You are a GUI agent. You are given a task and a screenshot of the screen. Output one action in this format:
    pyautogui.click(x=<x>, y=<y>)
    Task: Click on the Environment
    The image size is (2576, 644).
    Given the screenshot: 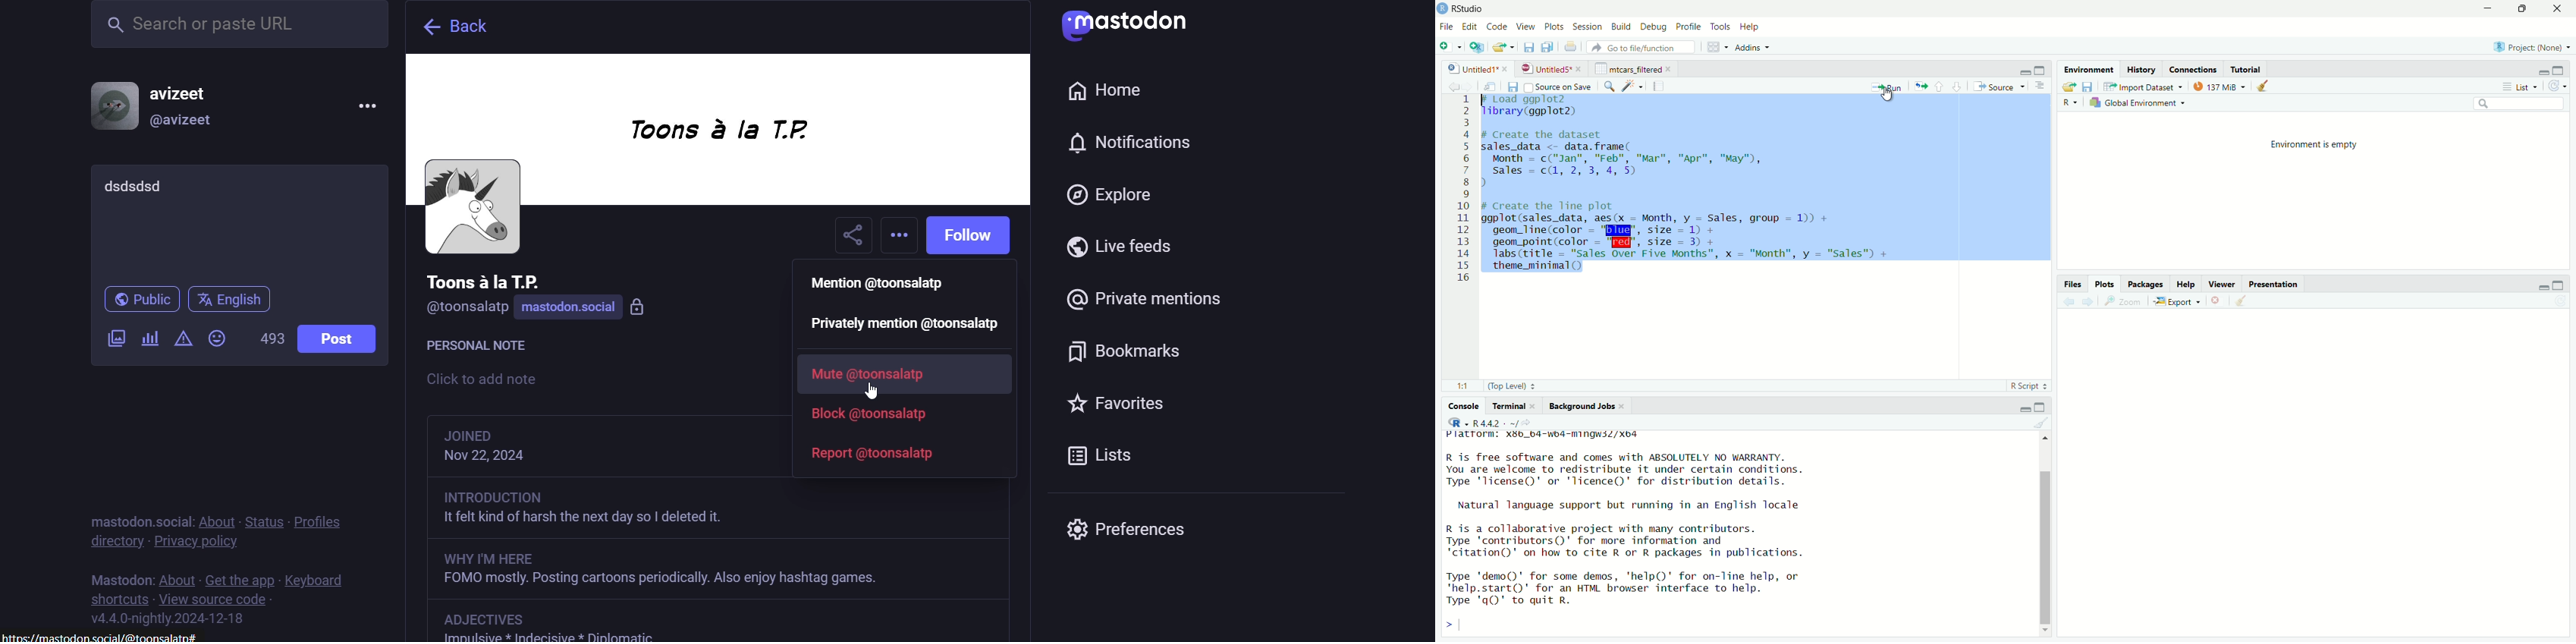 What is the action you would take?
    pyautogui.click(x=2091, y=69)
    